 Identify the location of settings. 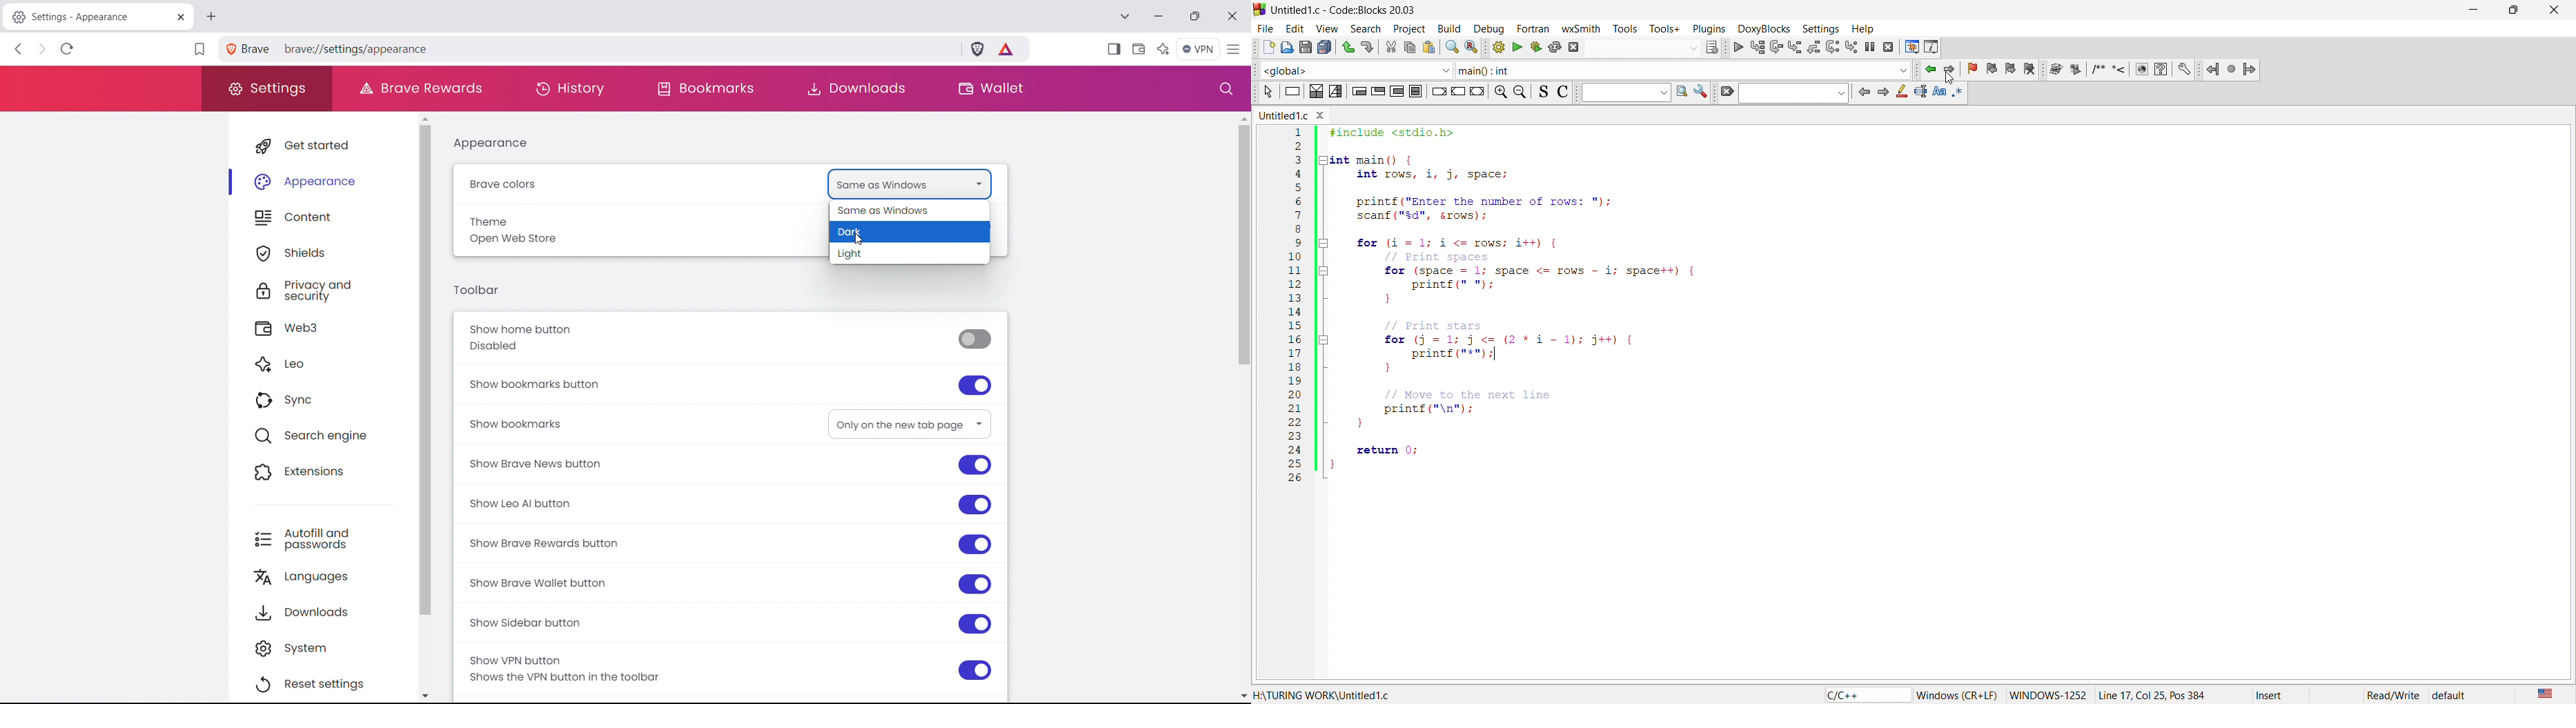
(267, 89).